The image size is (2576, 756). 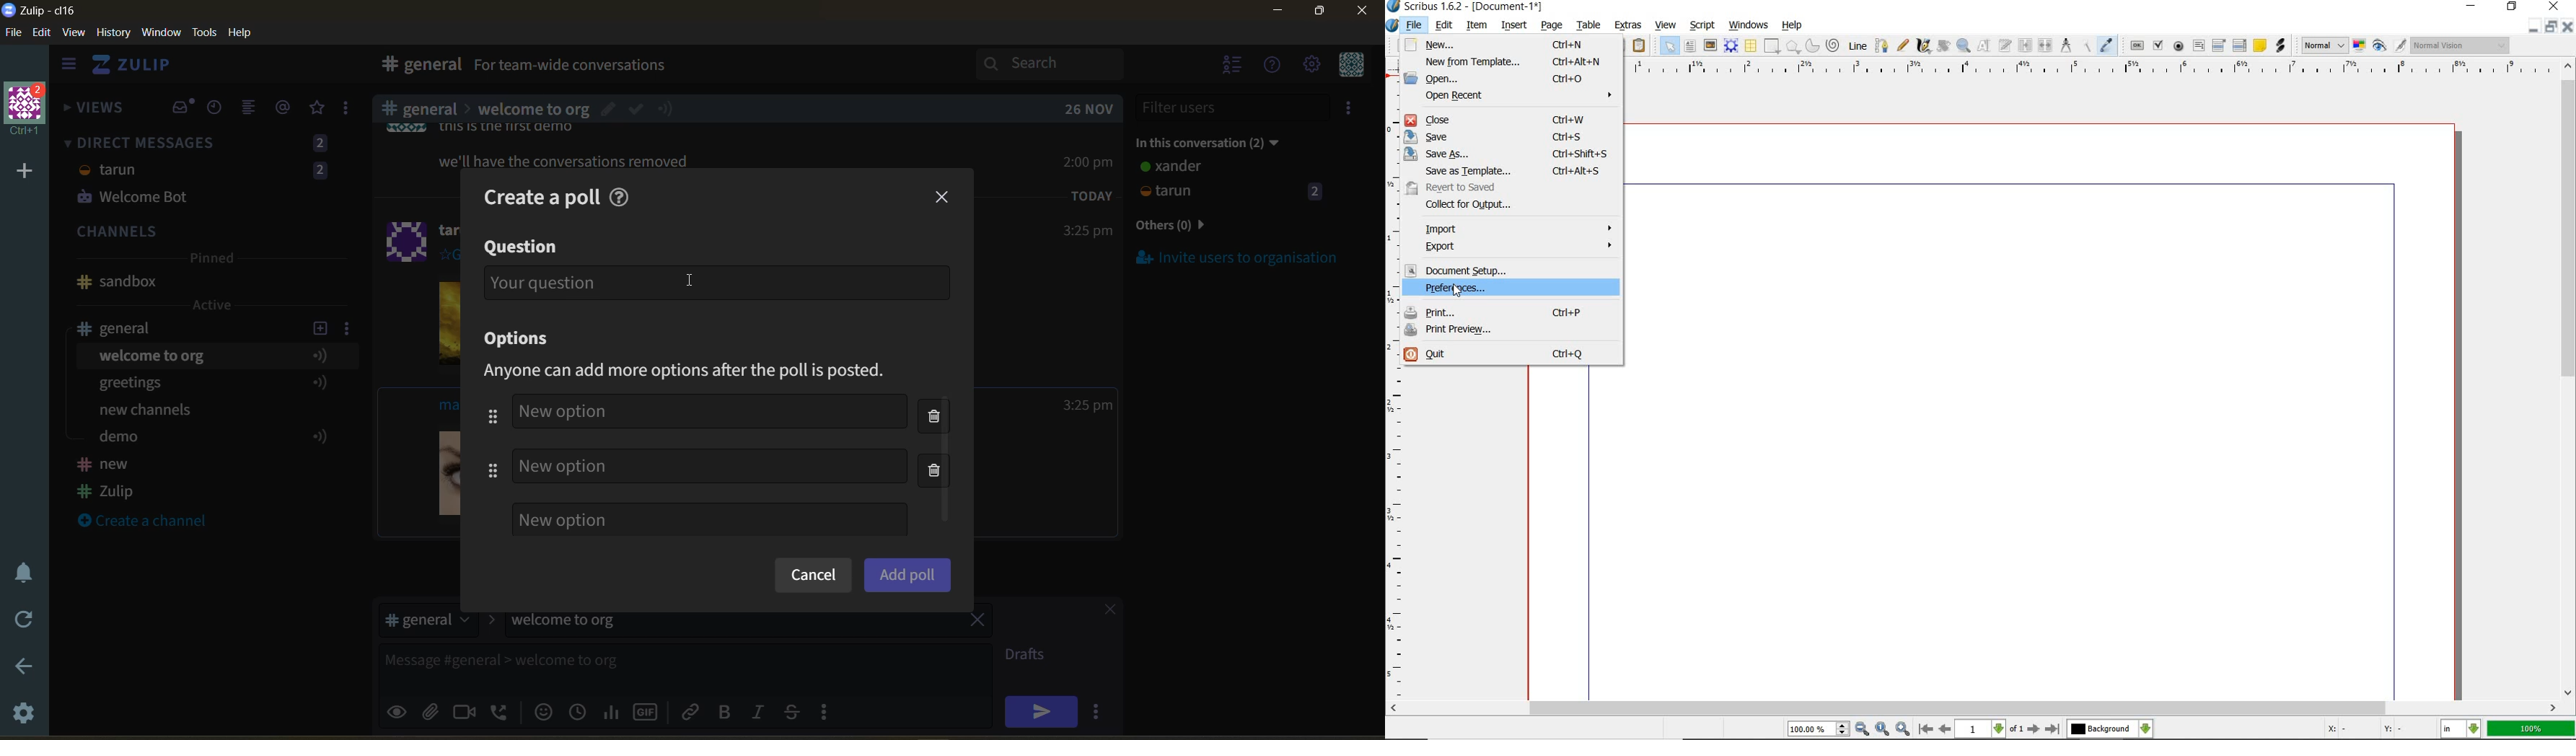 What do you see at coordinates (1666, 26) in the screenshot?
I see `view` at bounding box center [1666, 26].